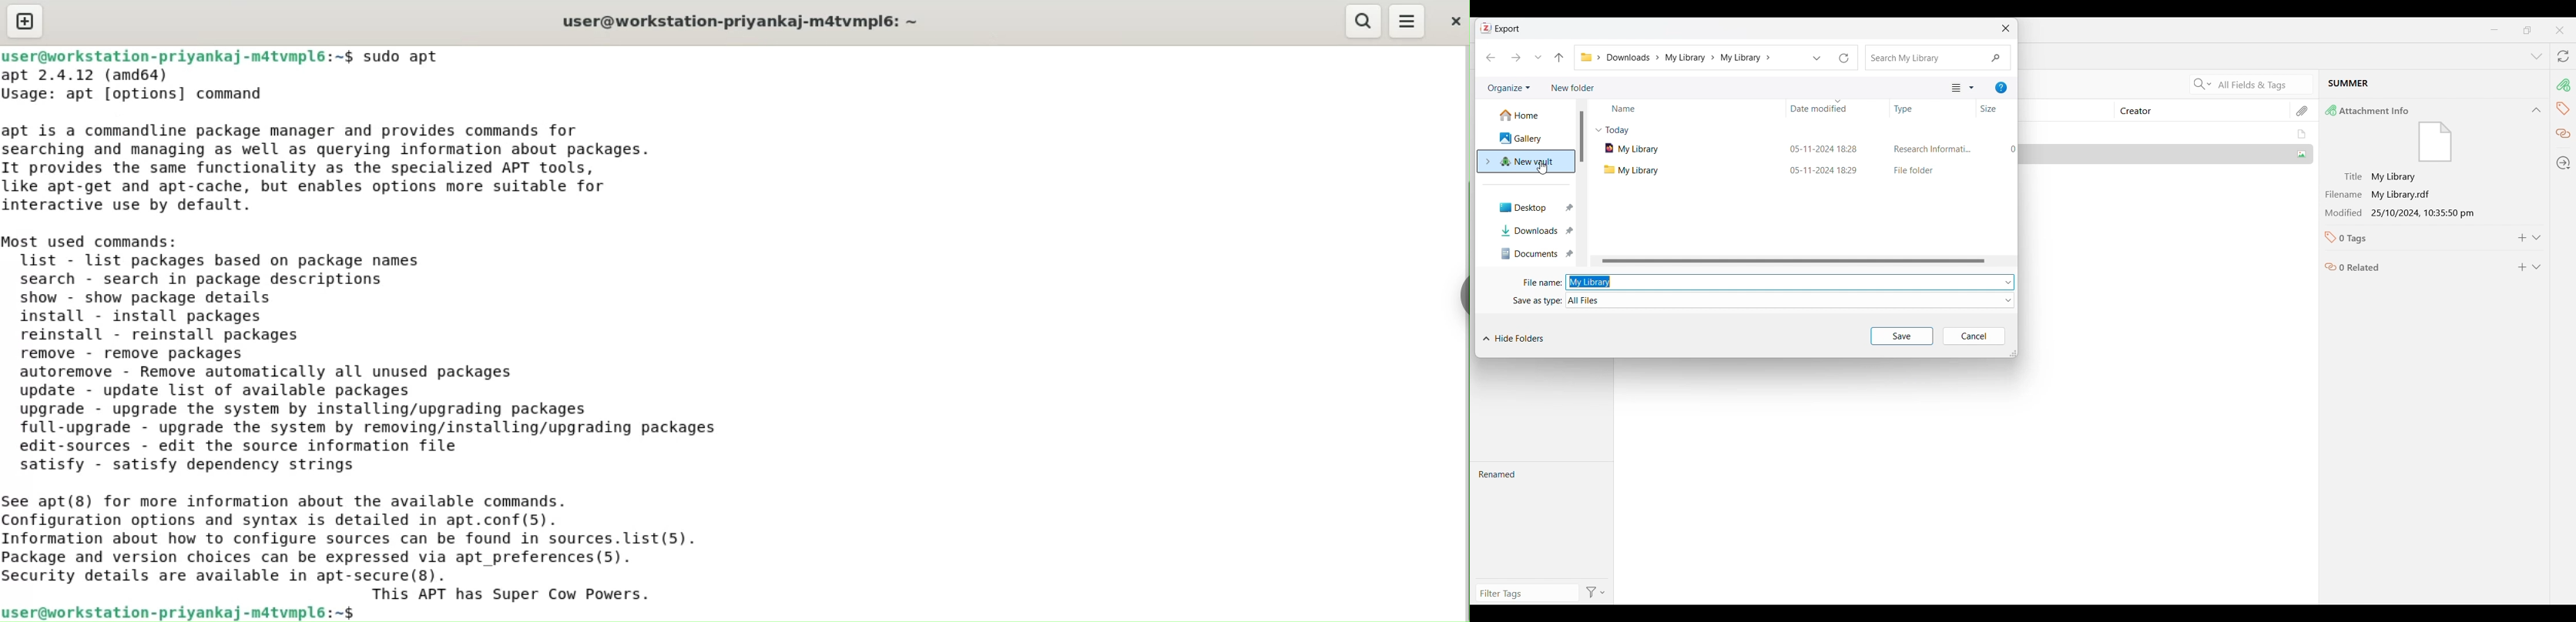 This screenshot has height=644, width=2576. I want to click on Attachment info, so click(2565, 85).